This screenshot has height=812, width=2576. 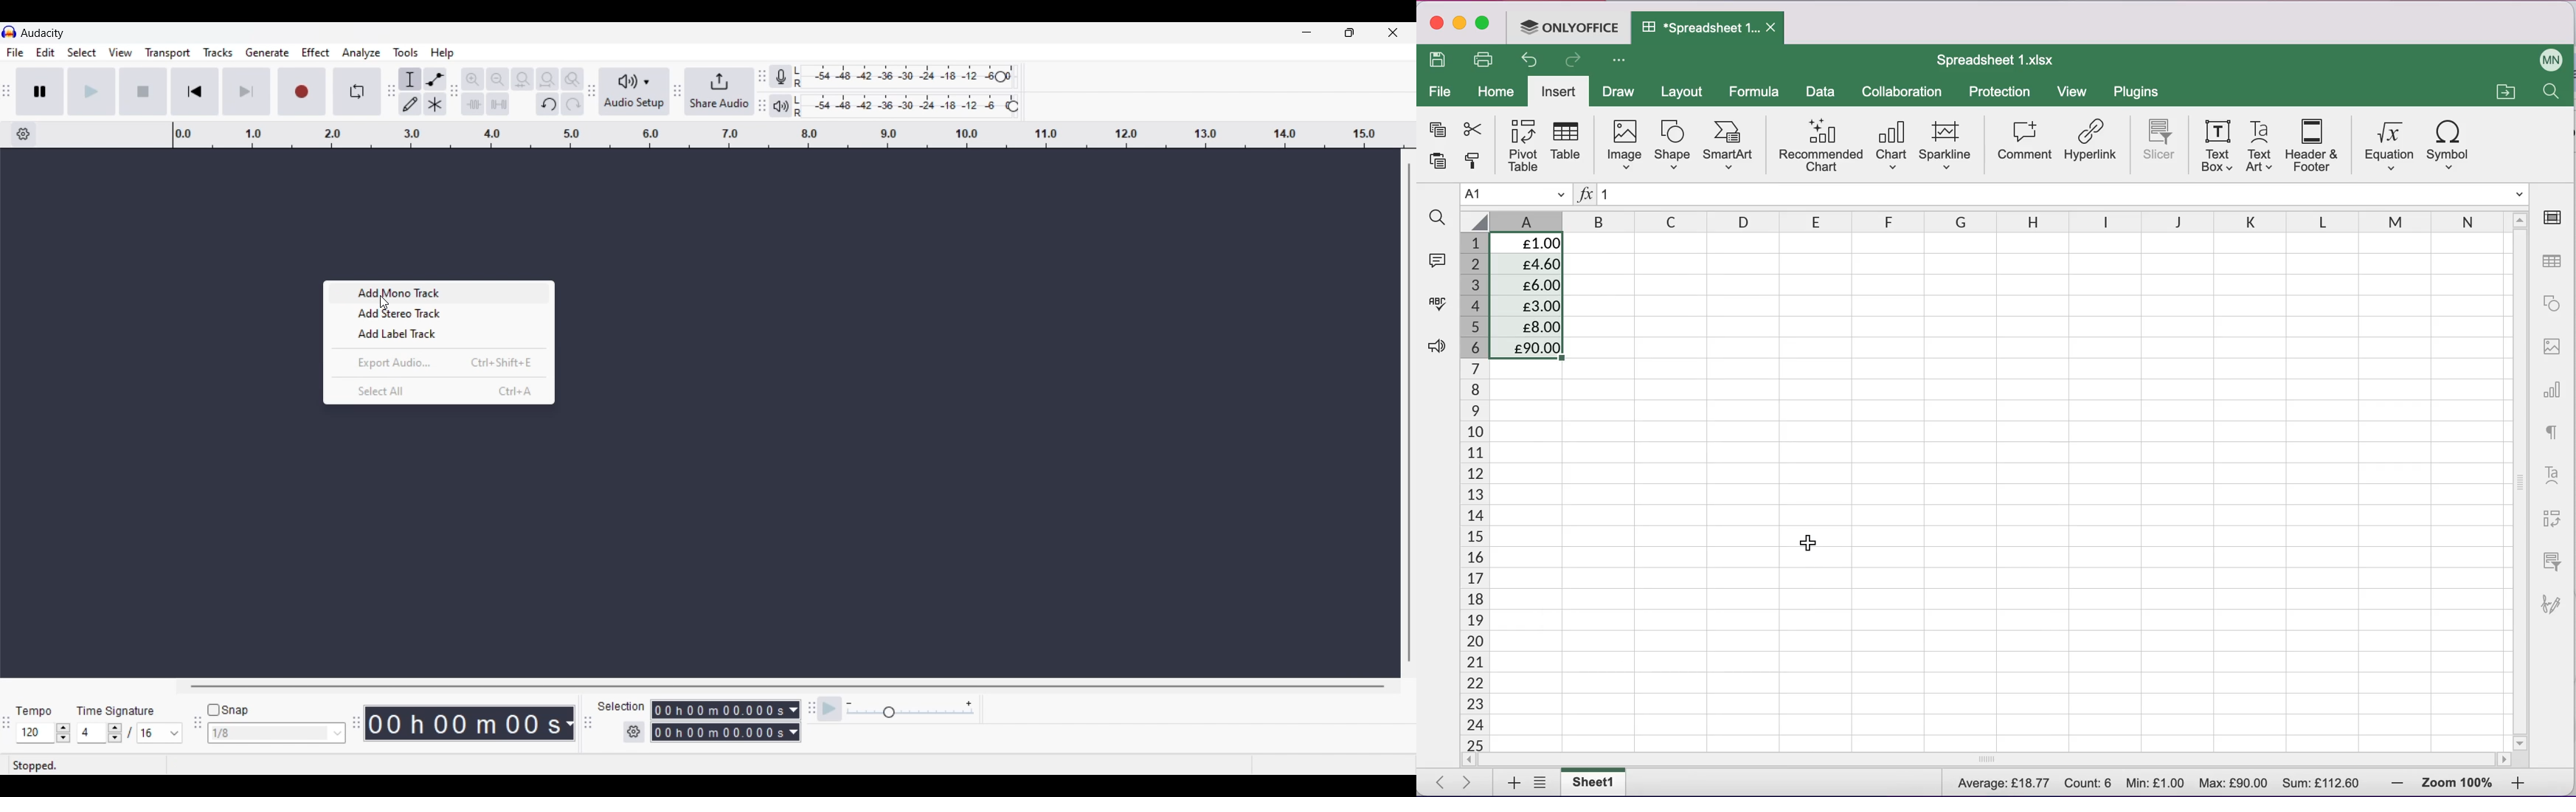 I want to click on image, so click(x=2554, y=346).